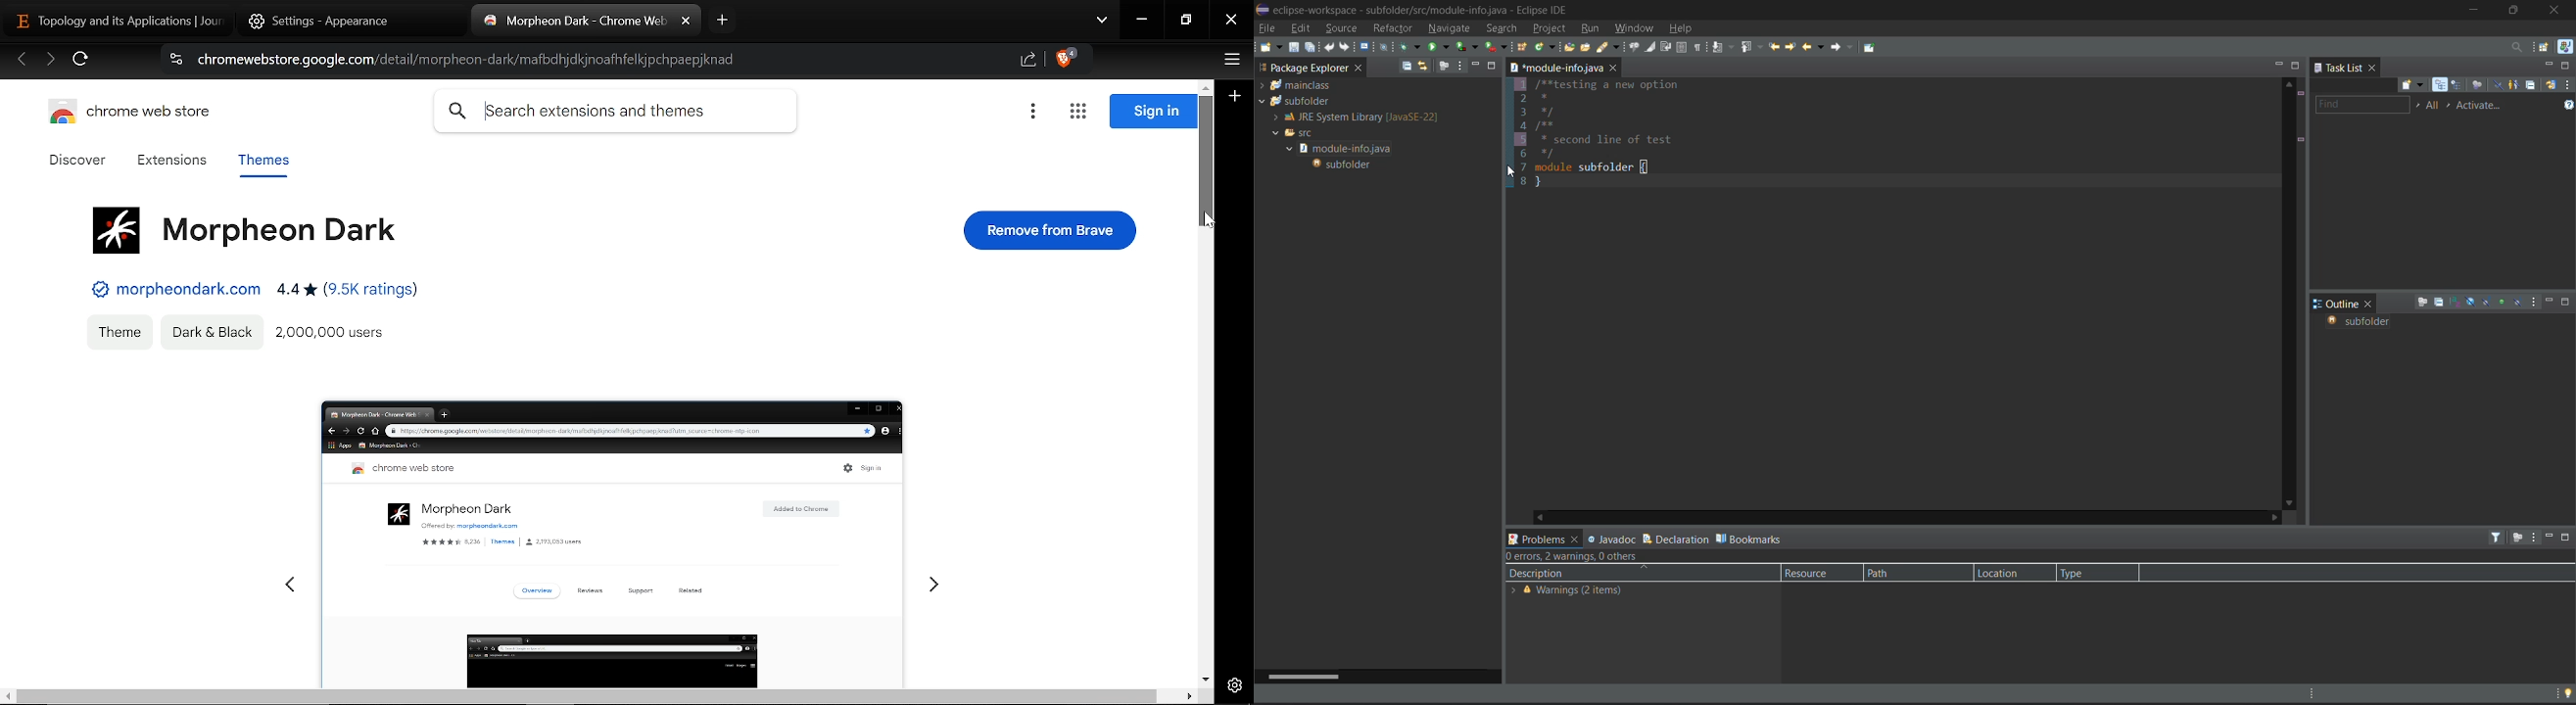  I want to click on save, so click(1294, 48).